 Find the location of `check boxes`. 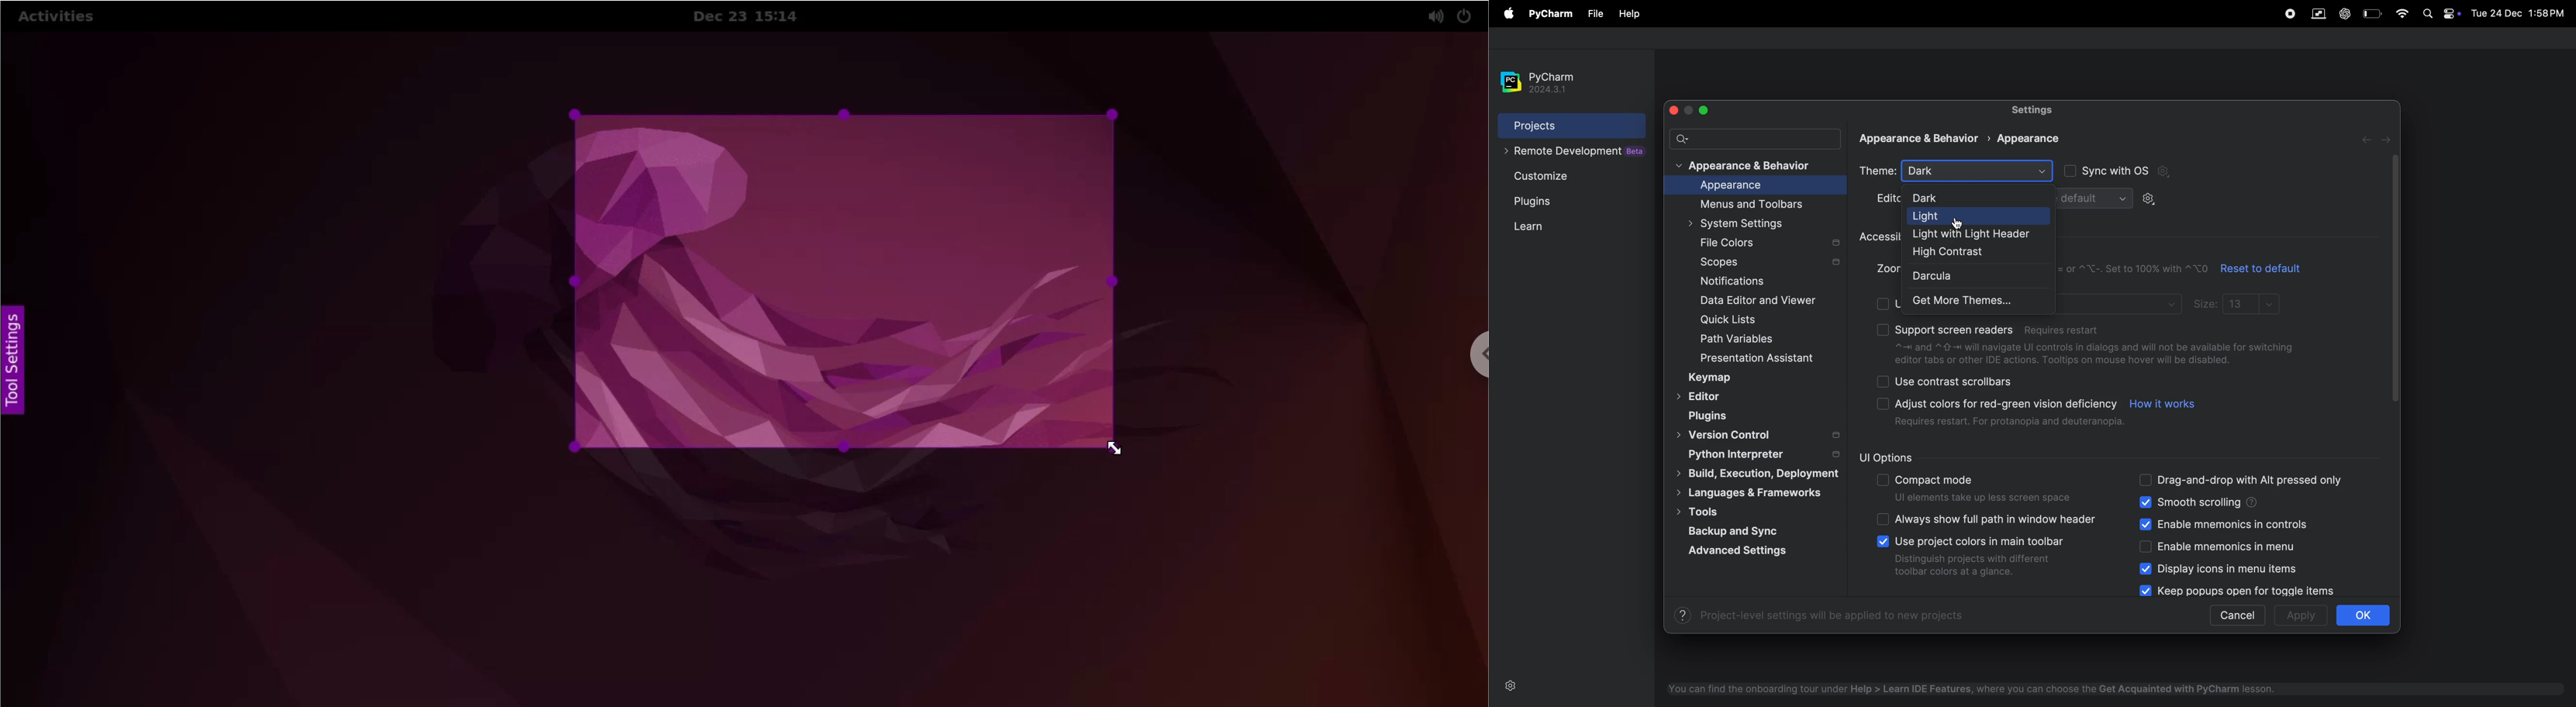

check boxes is located at coordinates (2147, 569).